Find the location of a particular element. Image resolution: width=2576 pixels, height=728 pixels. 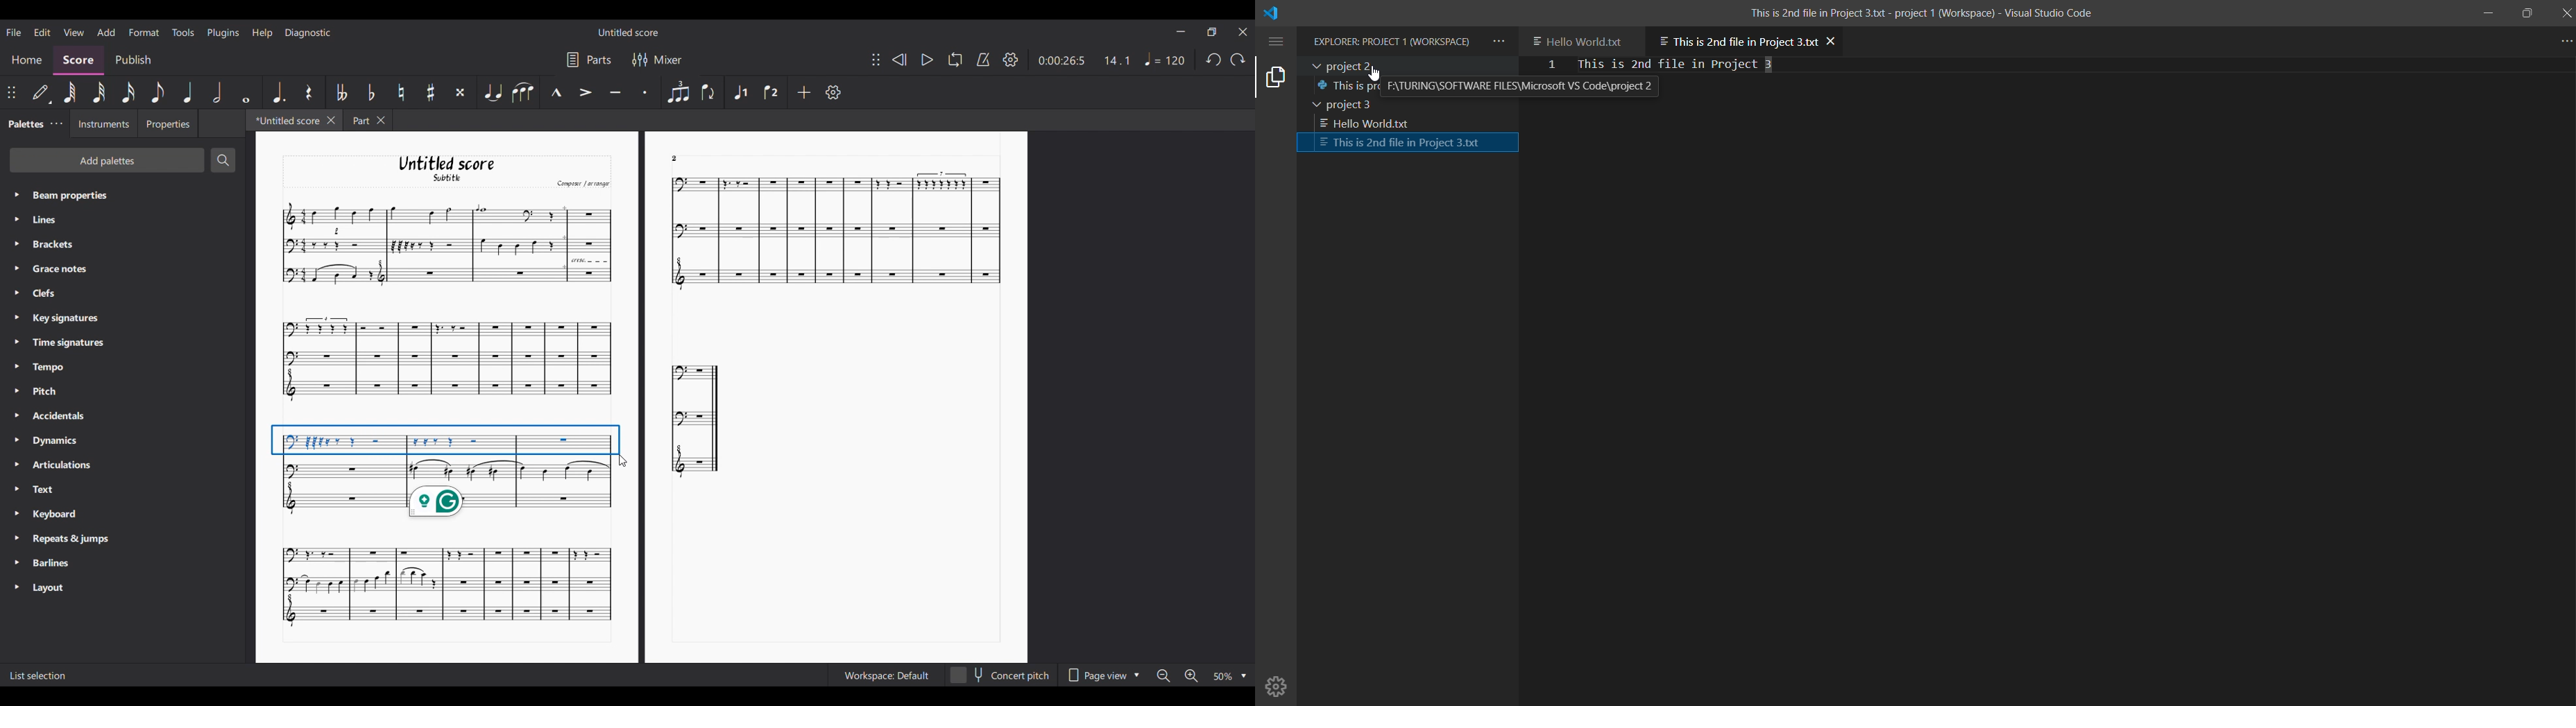

Mixer settings is located at coordinates (659, 59).